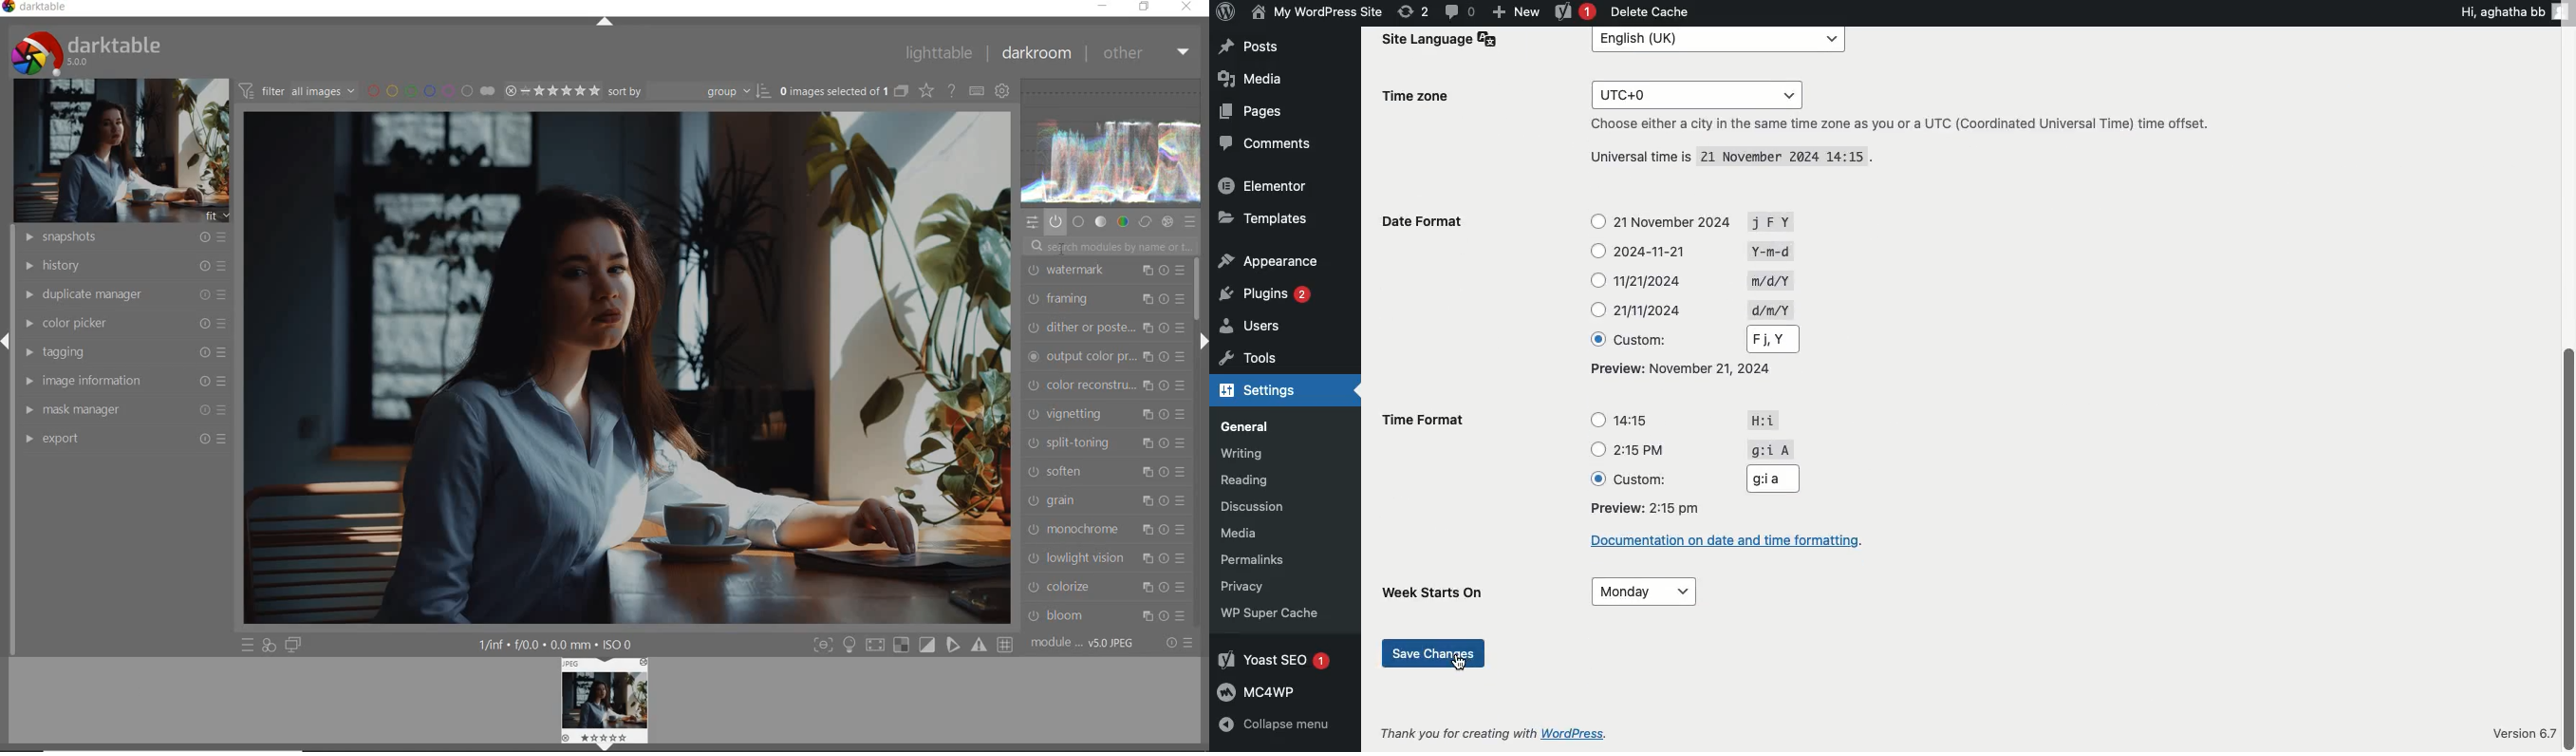 This screenshot has height=756, width=2576. Describe the element at coordinates (1265, 329) in the screenshot. I see `Users` at that location.